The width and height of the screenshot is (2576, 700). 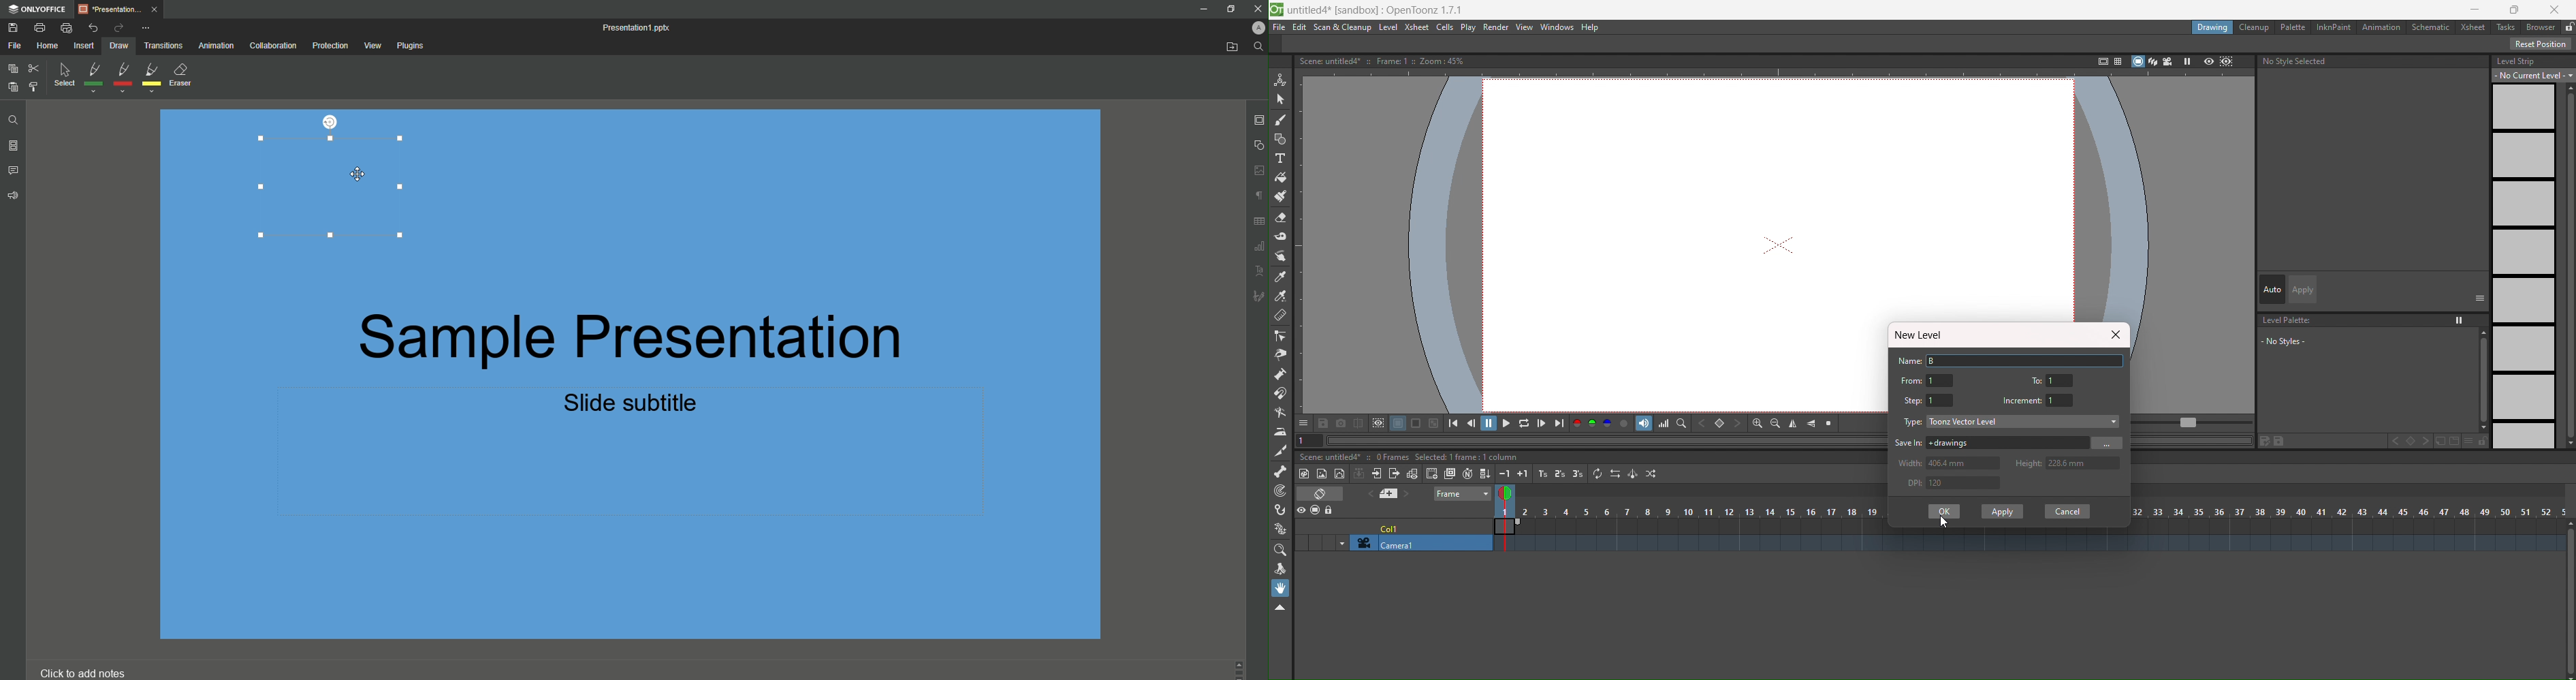 What do you see at coordinates (1281, 588) in the screenshot?
I see `hand tool` at bounding box center [1281, 588].